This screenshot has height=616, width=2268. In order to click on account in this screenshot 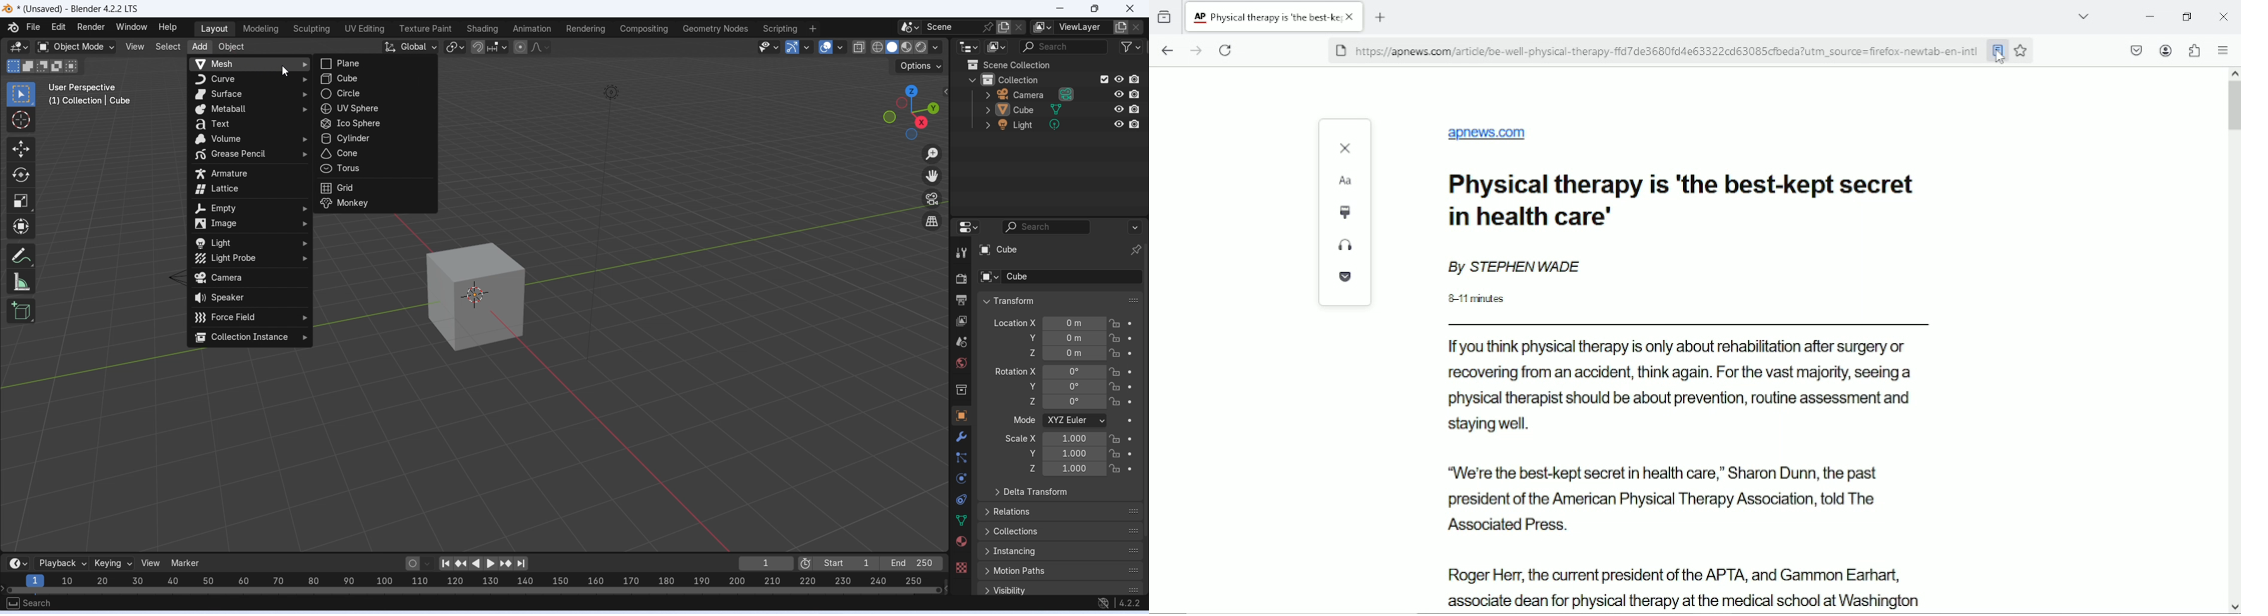, I will do `click(2166, 50)`.